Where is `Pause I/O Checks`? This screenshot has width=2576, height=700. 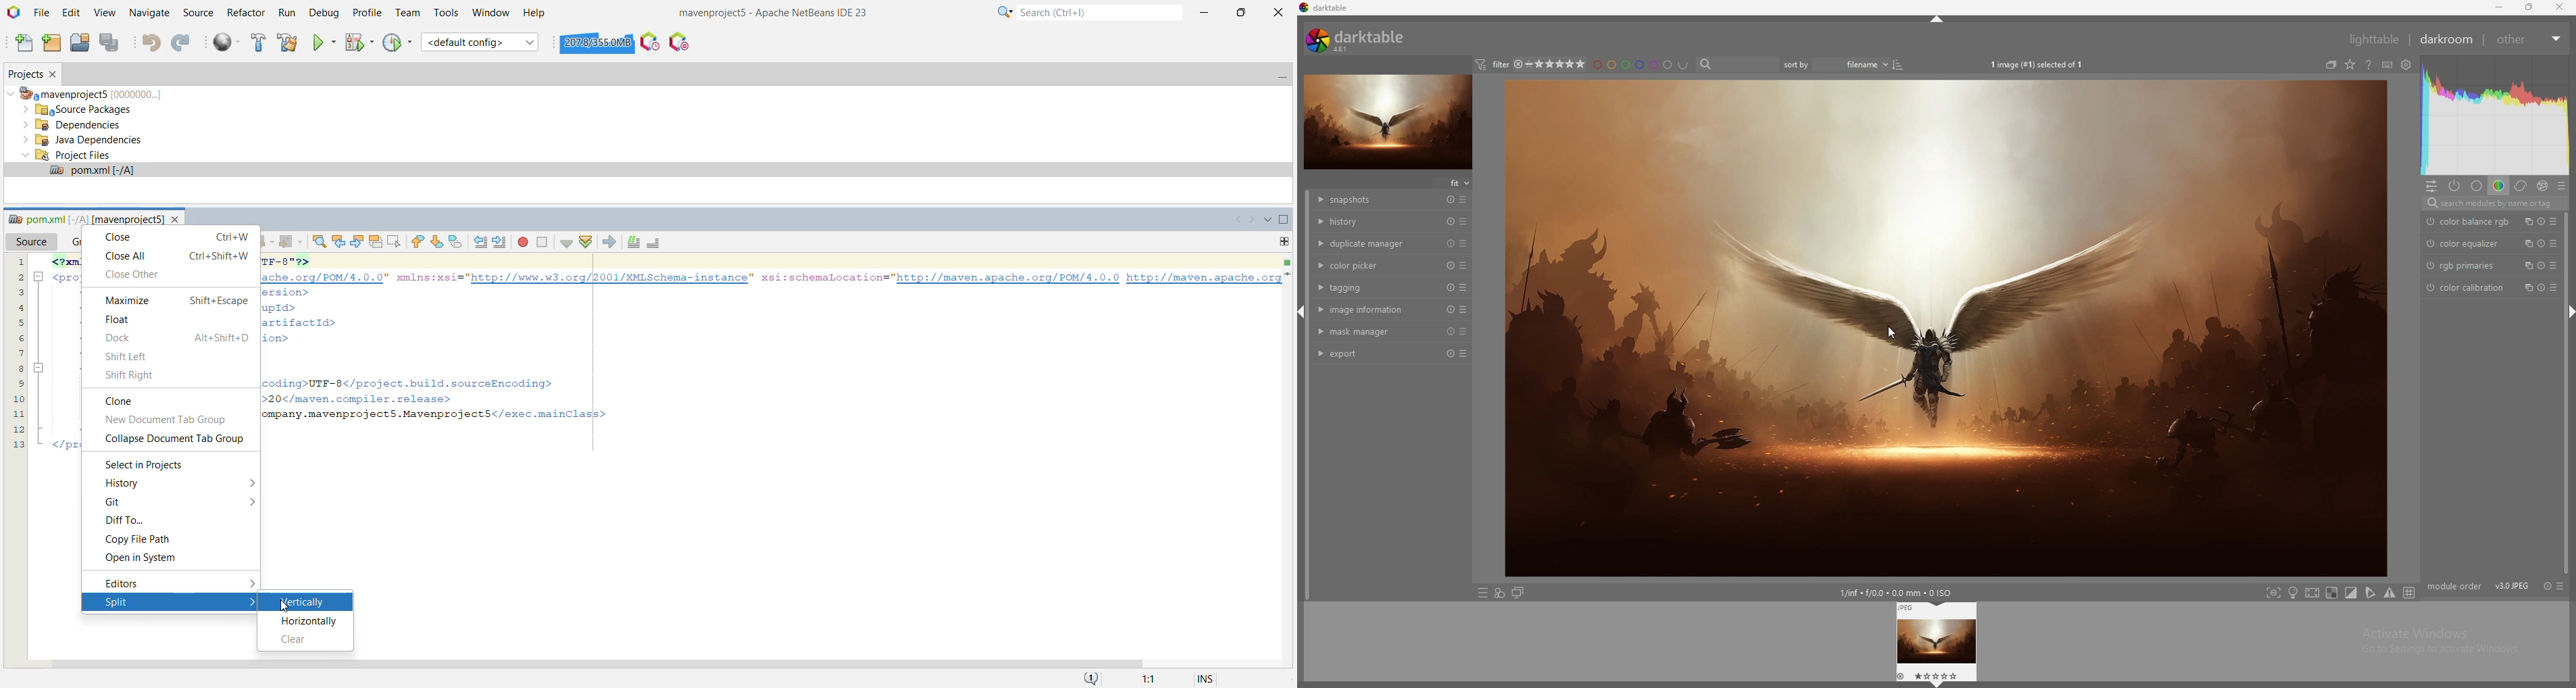 Pause I/O Checks is located at coordinates (678, 42).